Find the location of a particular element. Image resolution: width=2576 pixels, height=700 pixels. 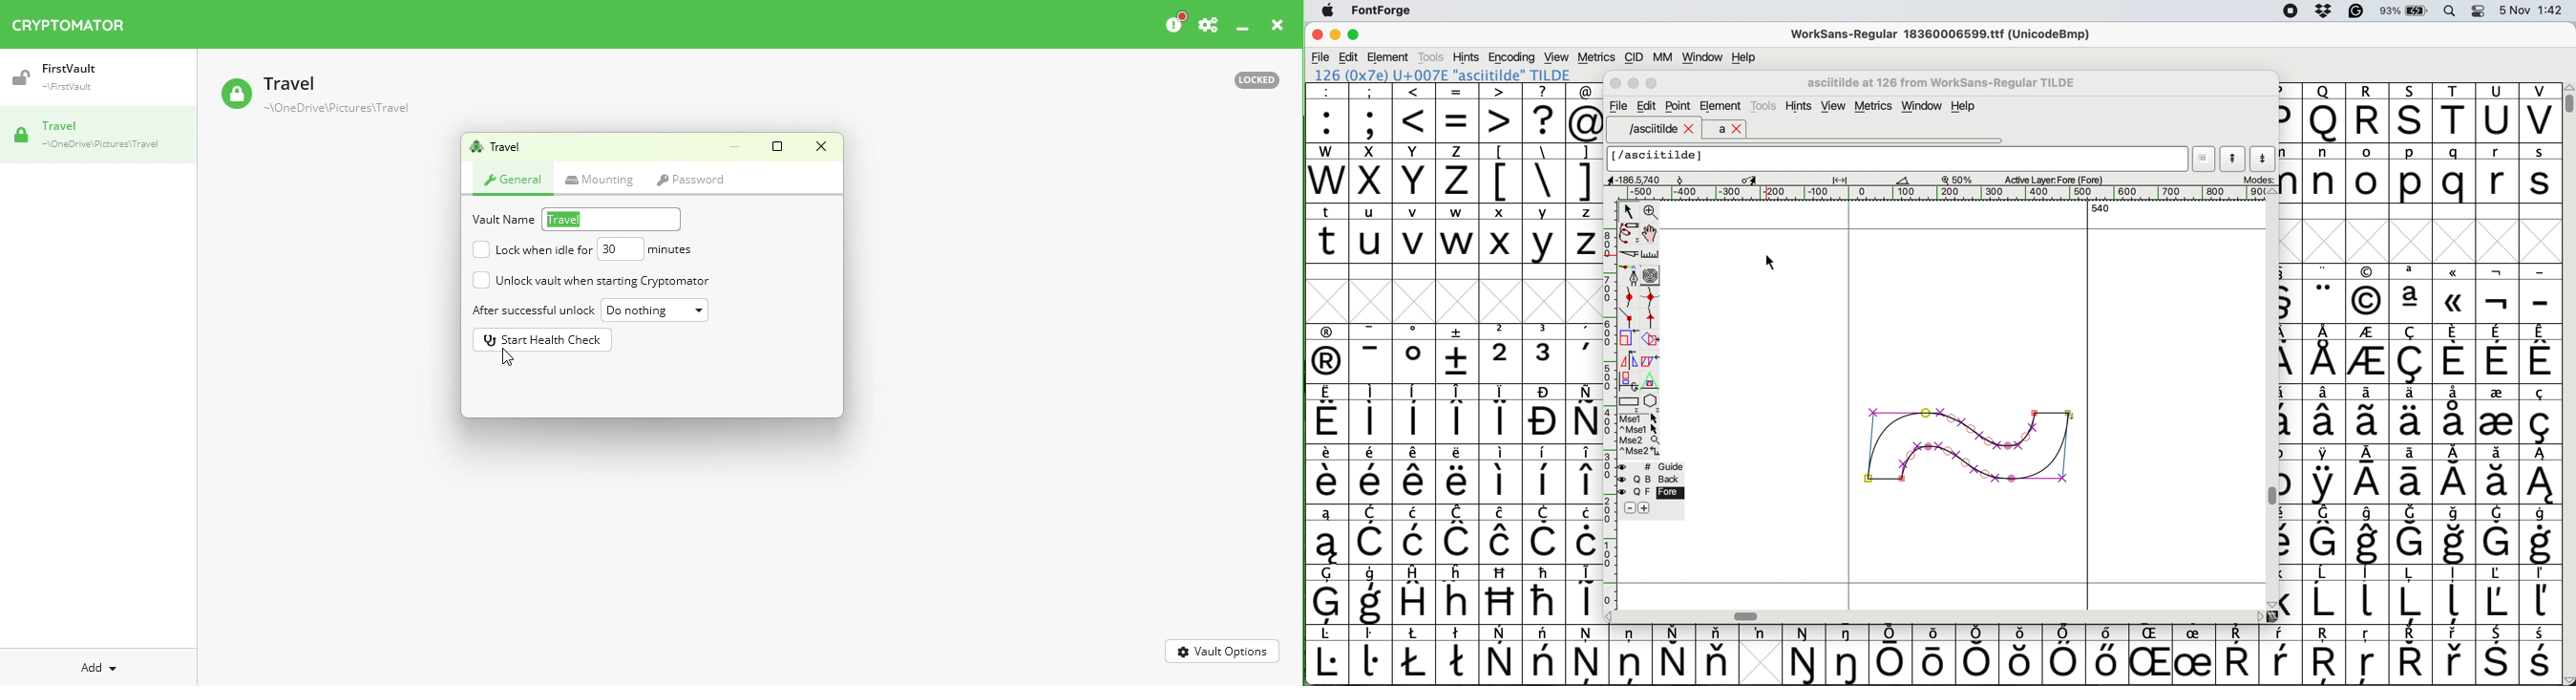

symbol is located at coordinates (2497, 354).